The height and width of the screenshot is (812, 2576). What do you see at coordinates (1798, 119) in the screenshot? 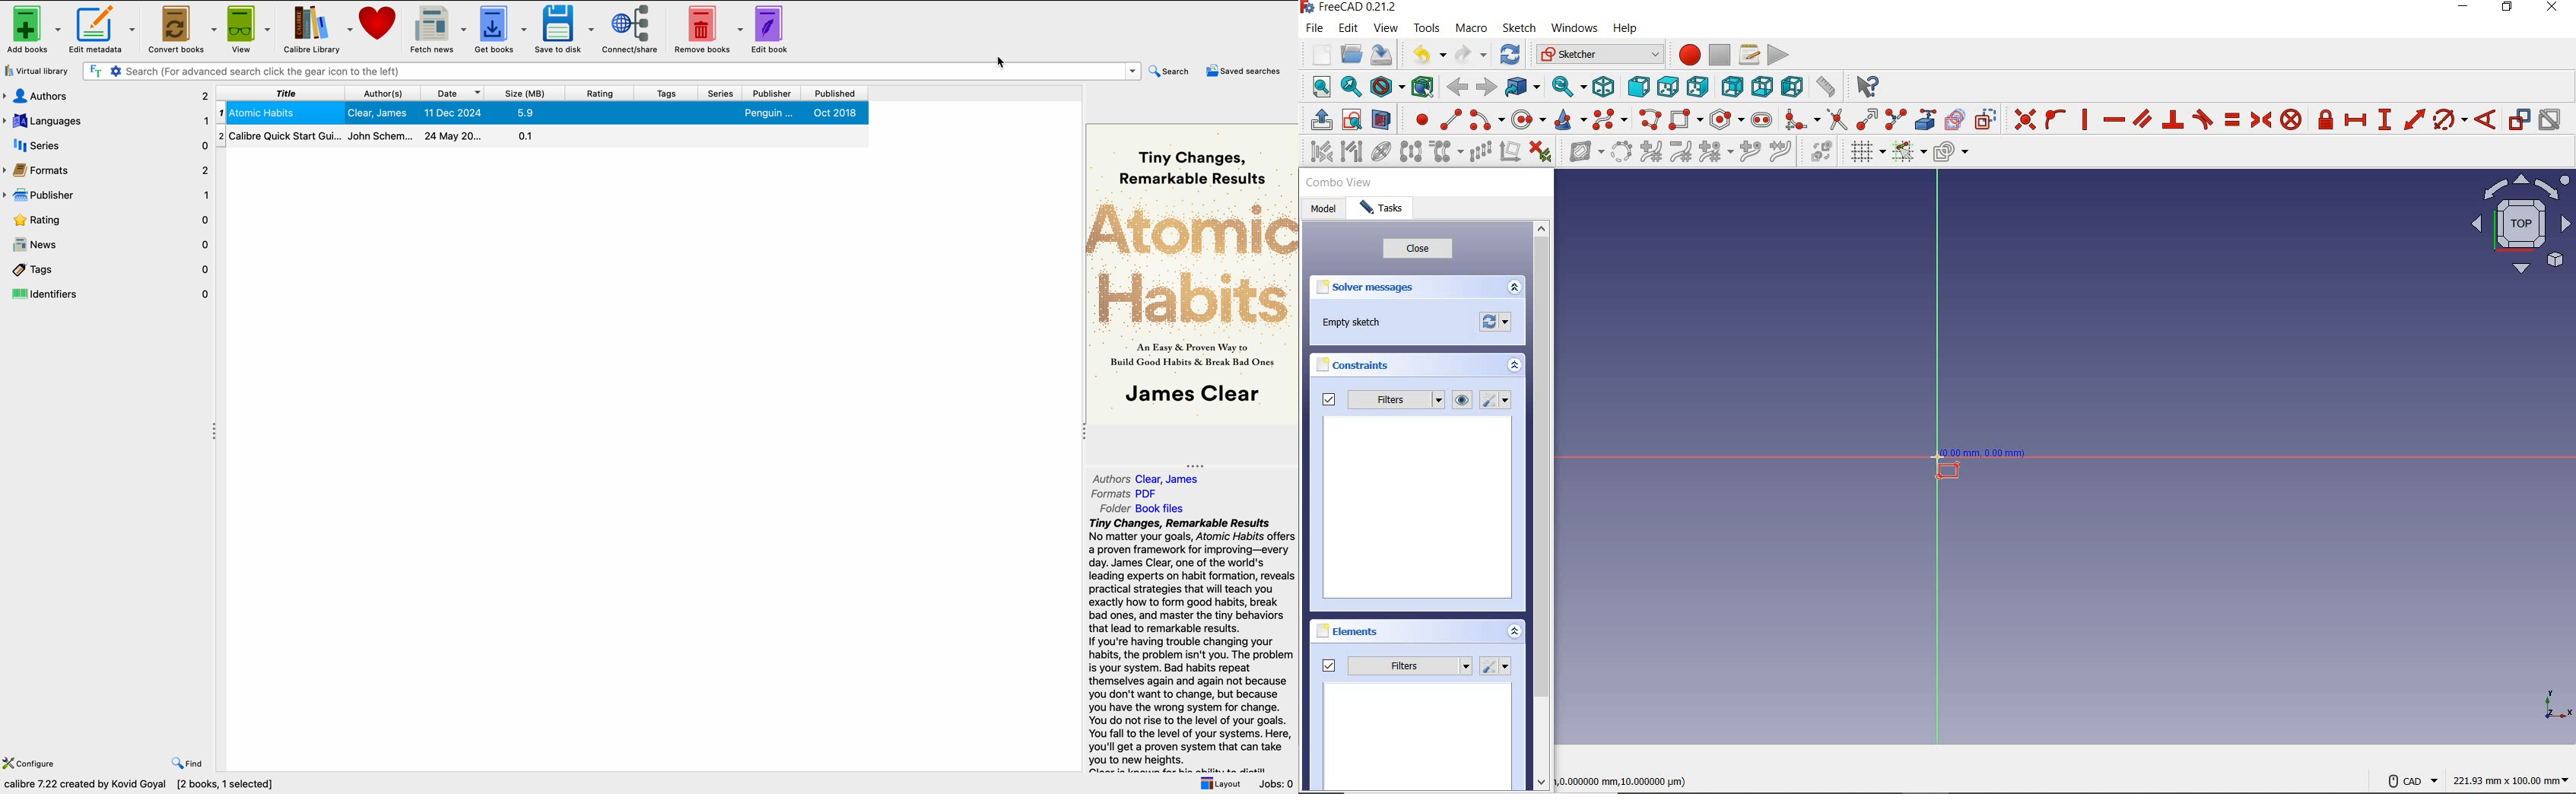
I see `create fillet` at bounding box center [1798, 119].